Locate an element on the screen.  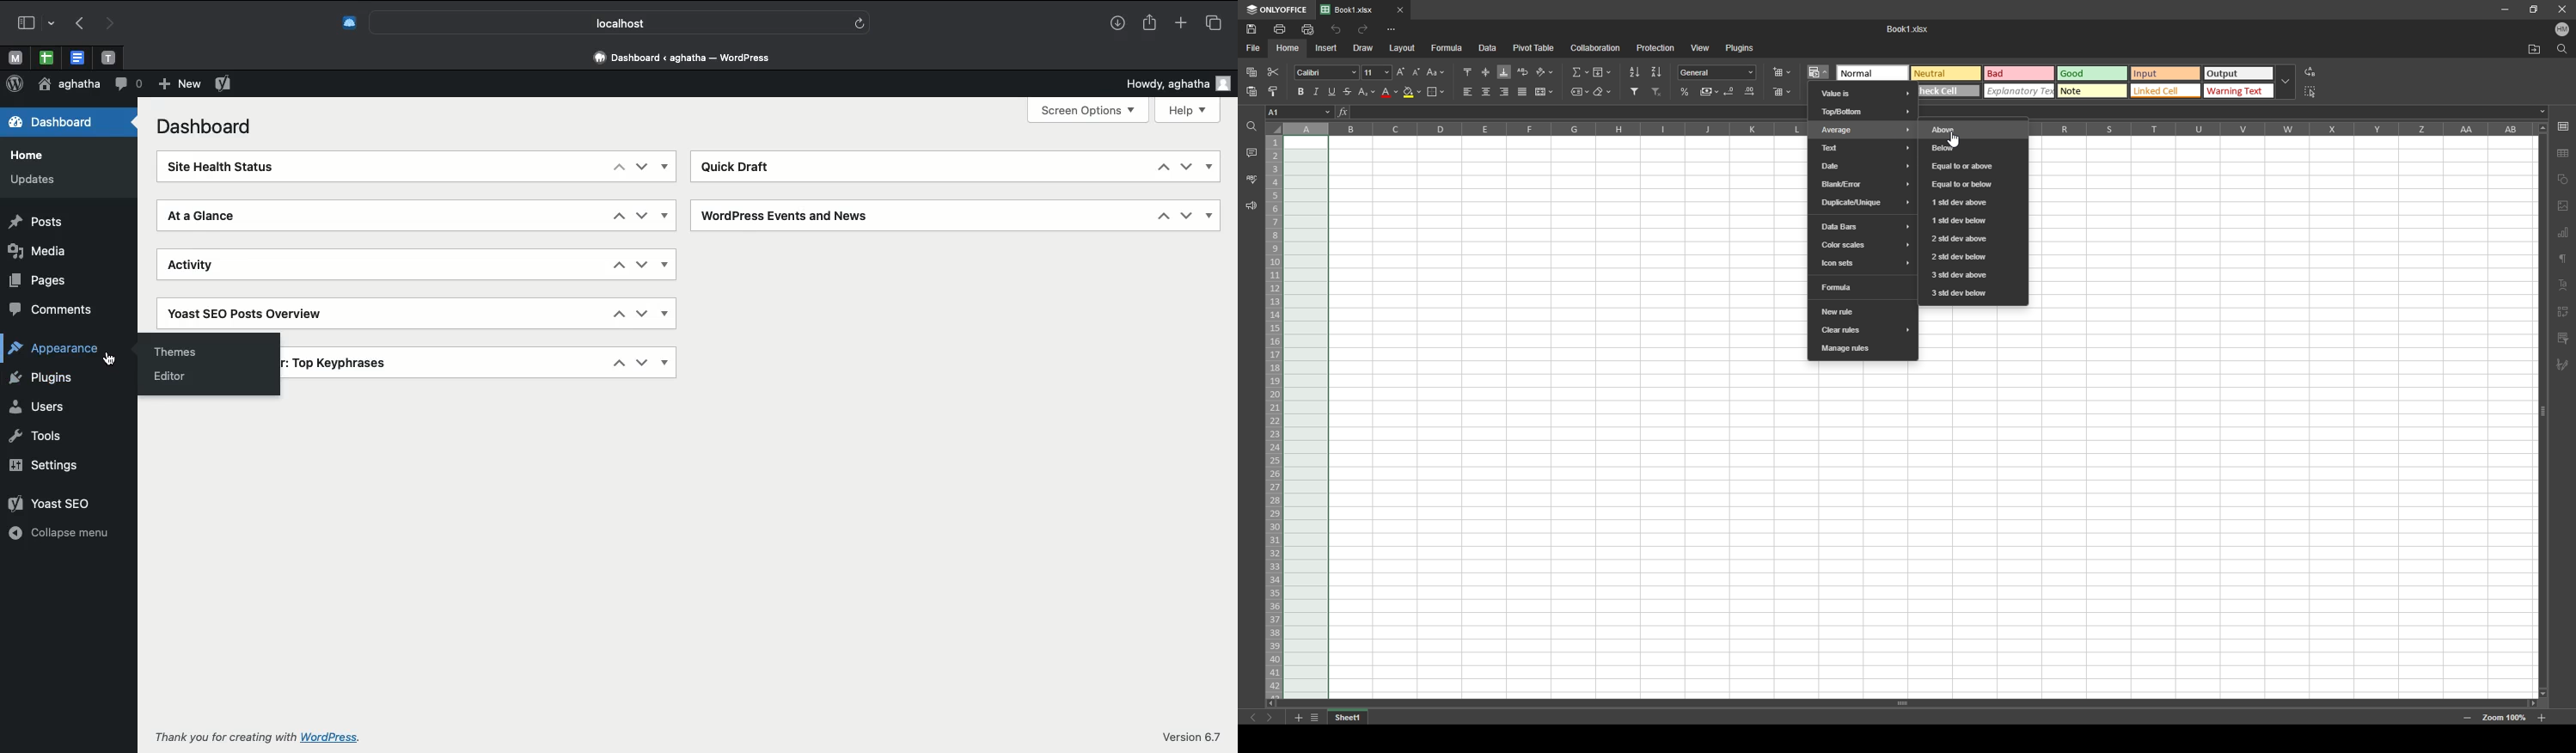
selected column is located at coordinates (1306, 129).